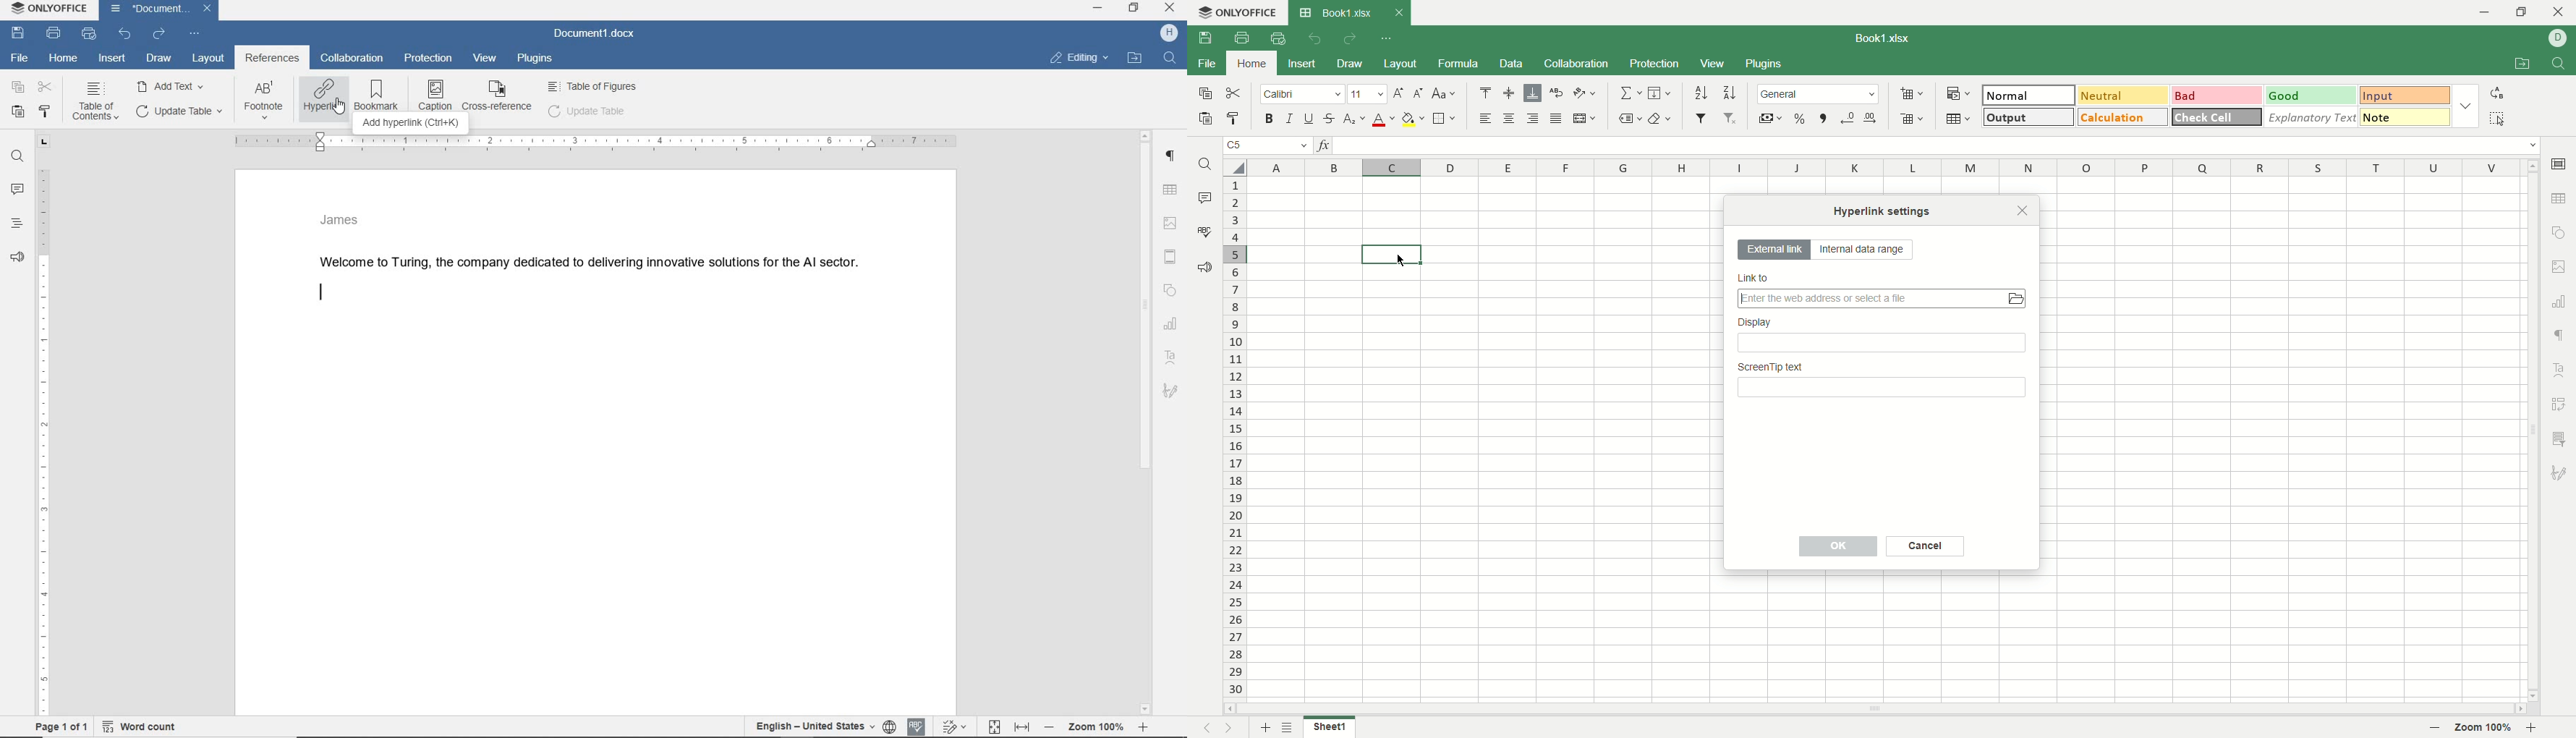 The width and height of the screenshot is (2576, 756). I want to click on italics, so click(1288, 118).